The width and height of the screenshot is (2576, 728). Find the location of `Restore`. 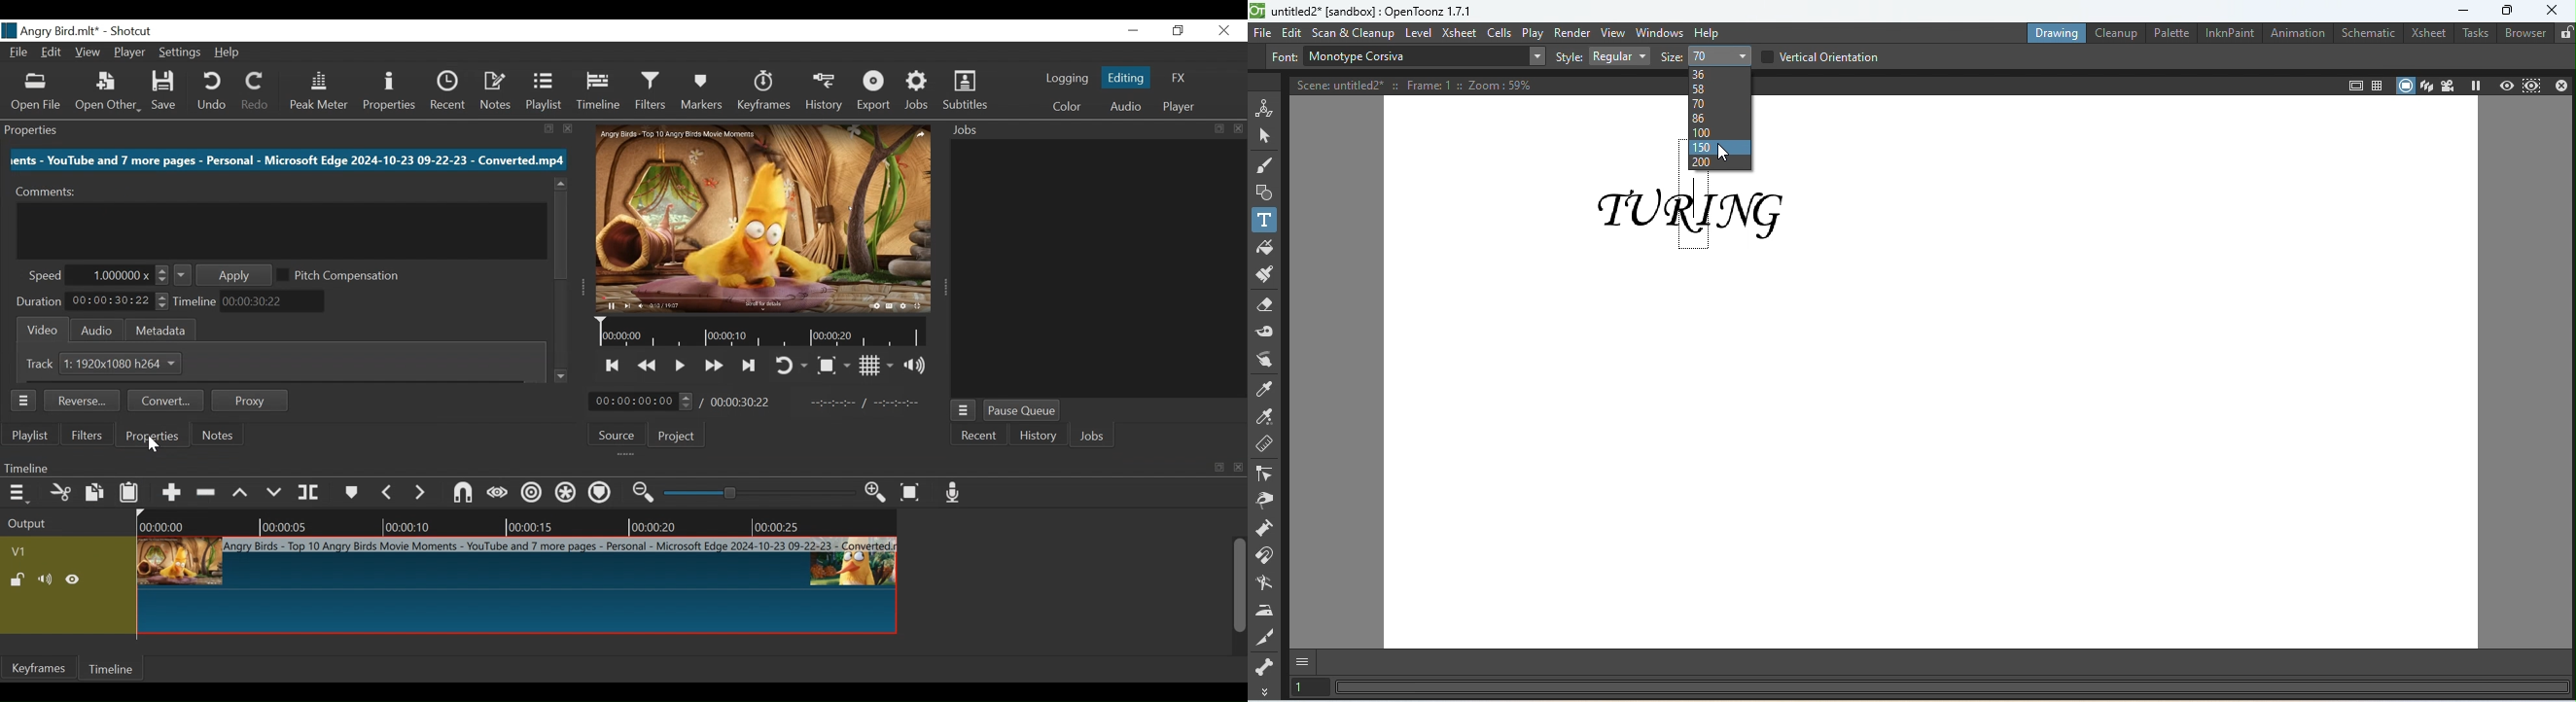

Restore is located at coordinates (1176, 31).